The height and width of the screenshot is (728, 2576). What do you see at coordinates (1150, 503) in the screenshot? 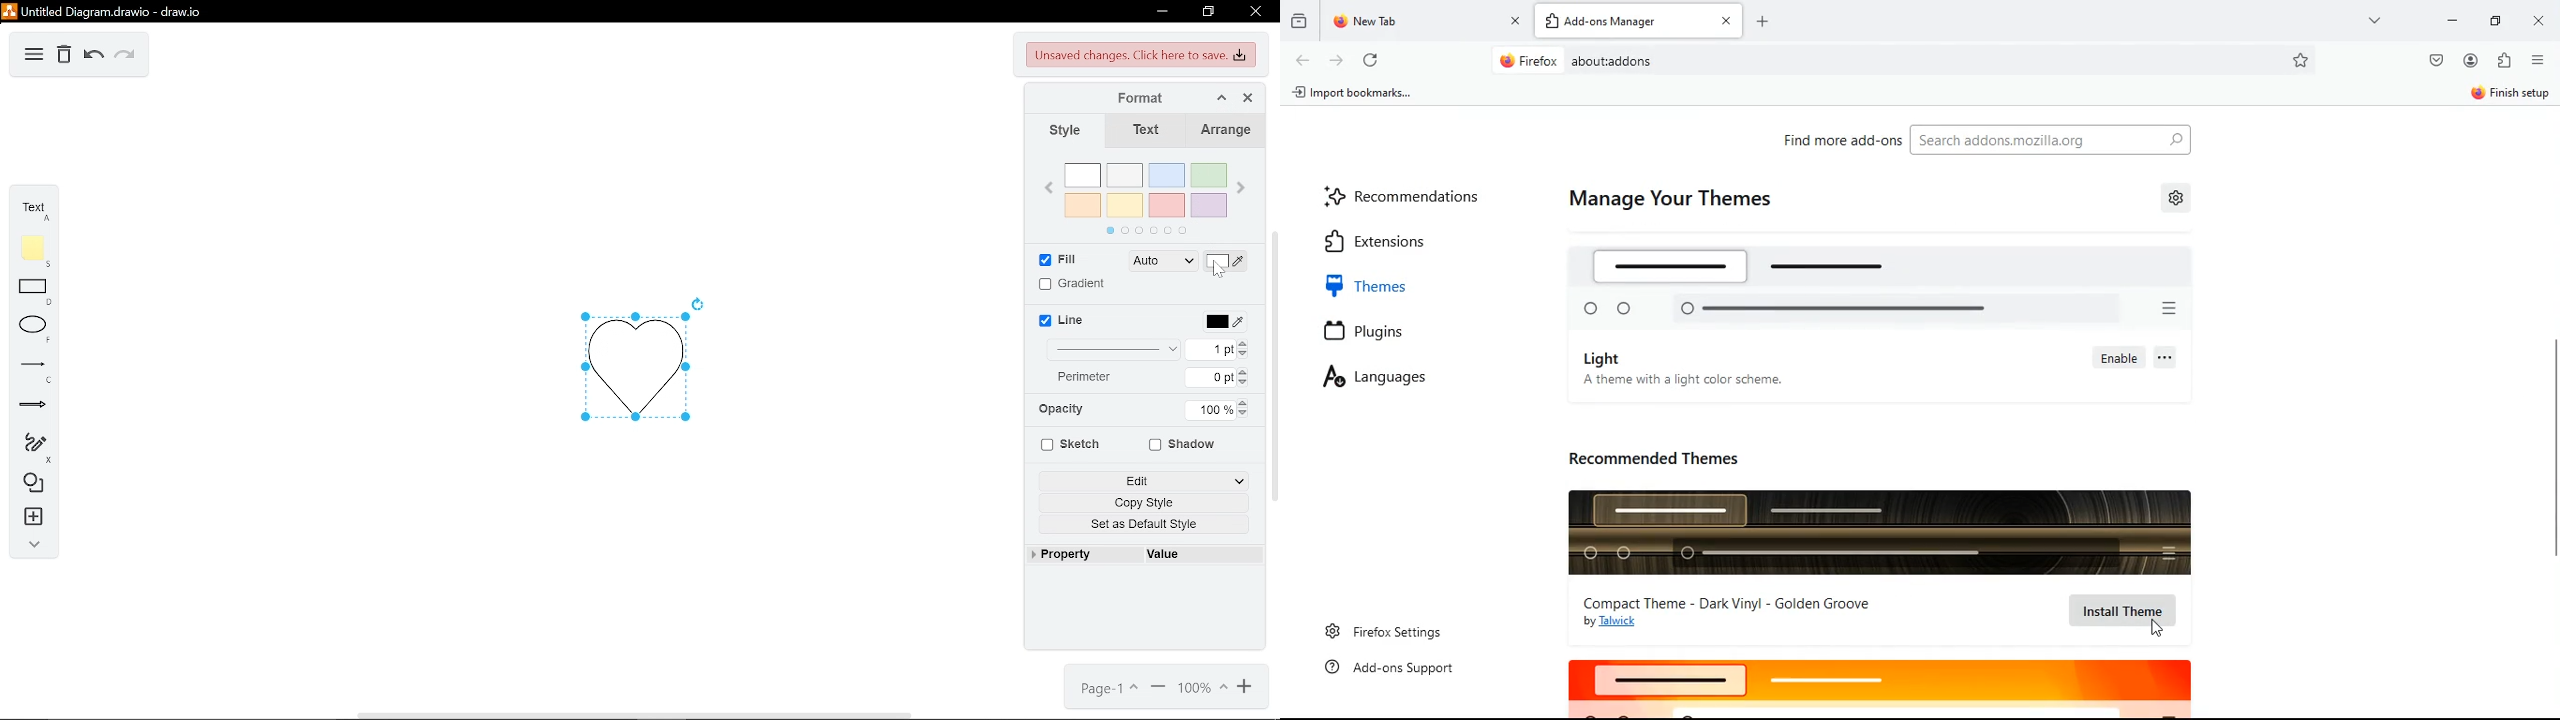
I see `copy style` at bounding box center [1150, 503].